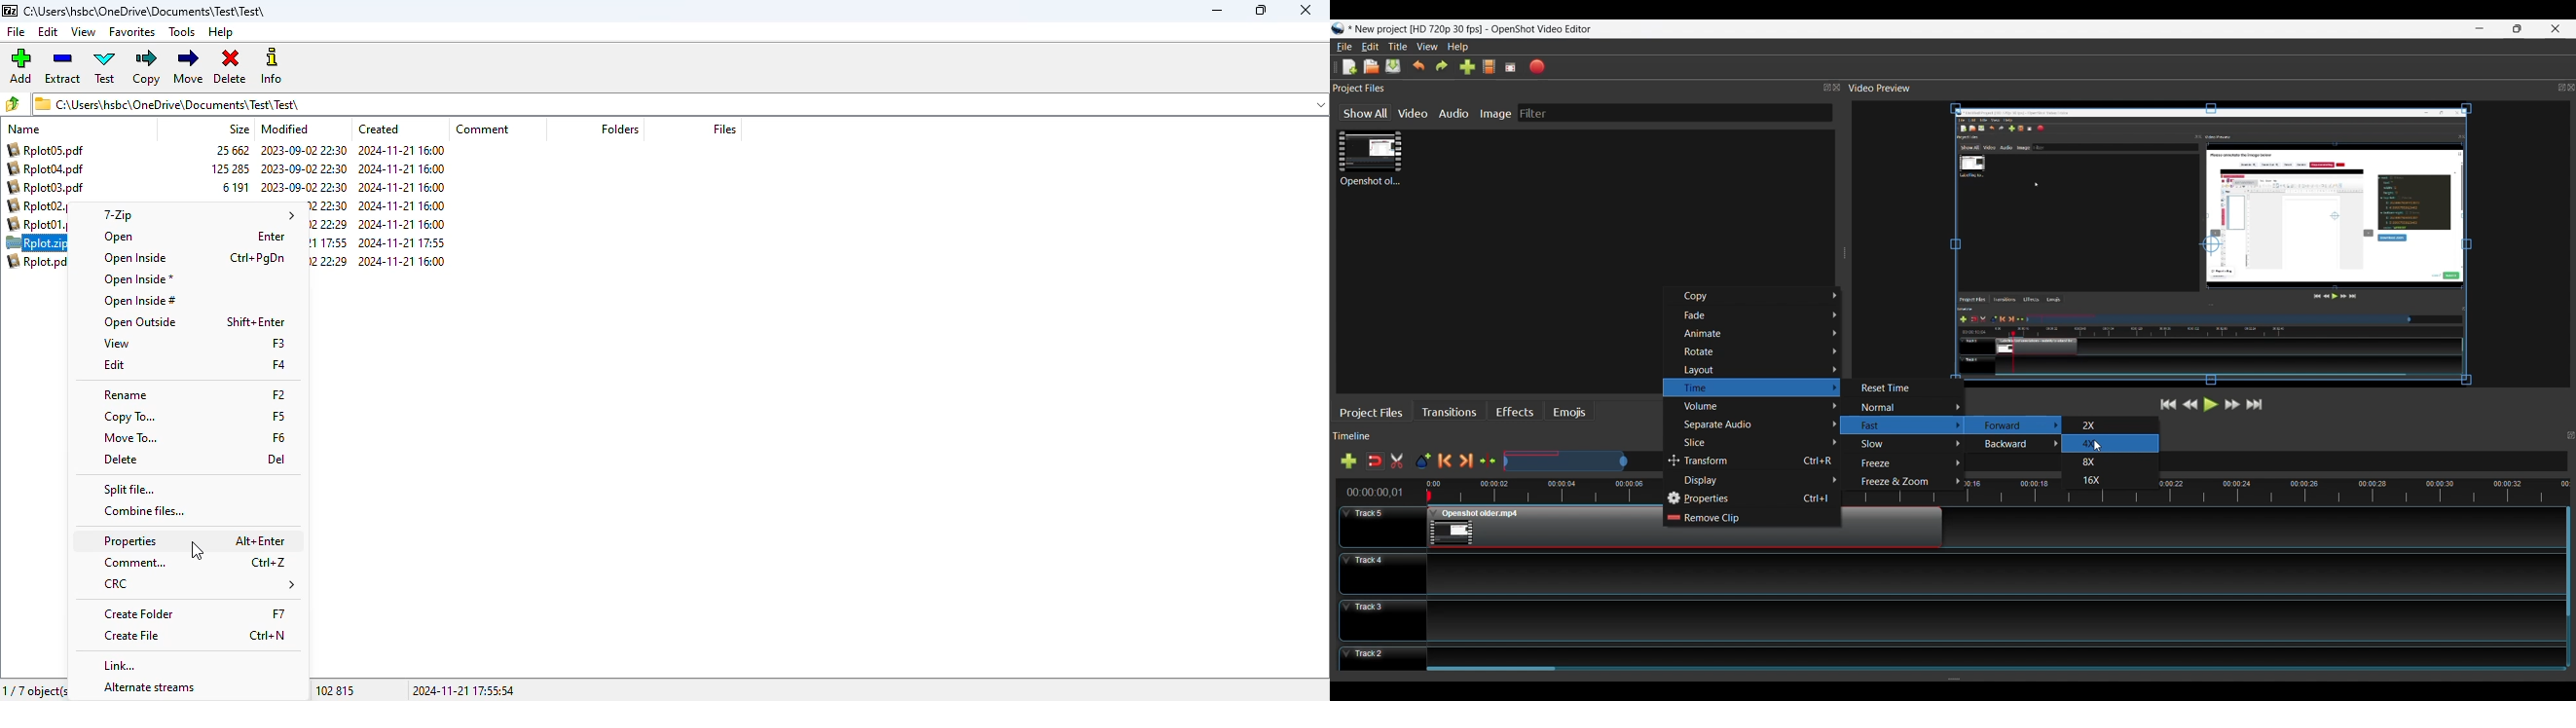 Image resolution: width=2576 pixels, height=728 pixels. What do you see at coordinates (122, 238) in the screenshot?
I see `open` at bounding box center [122, 238].